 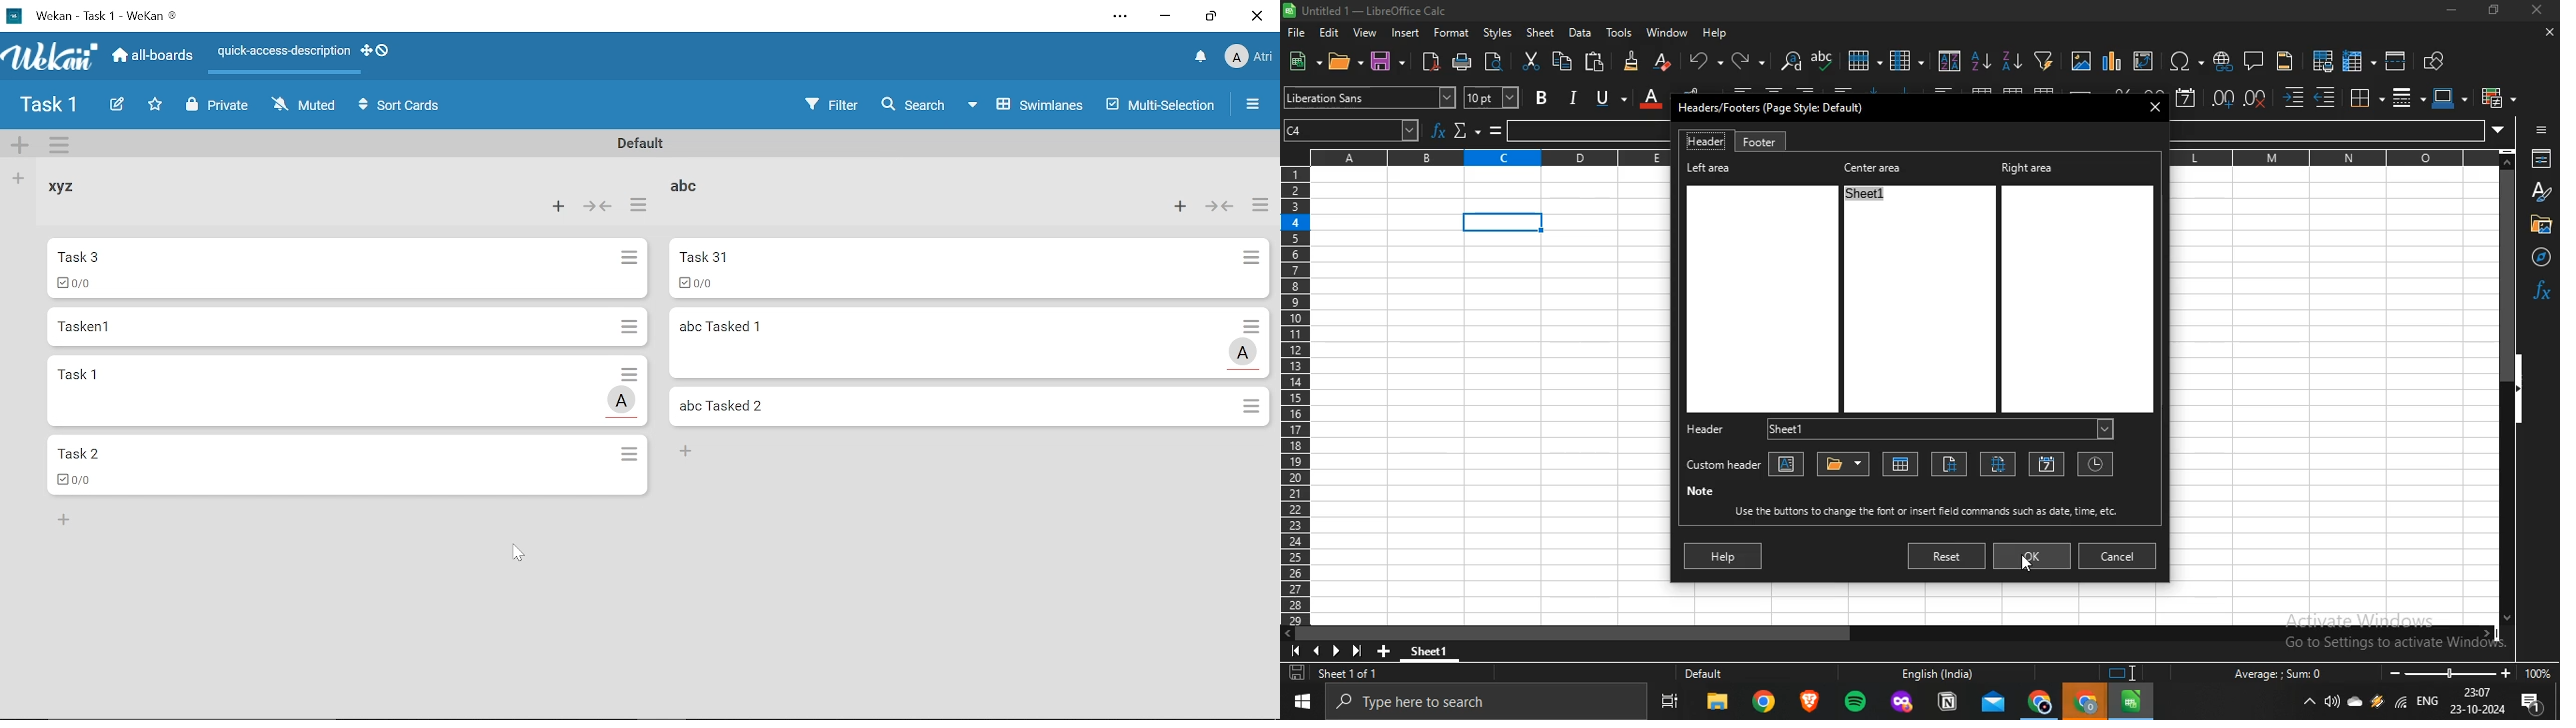 What do you see at coordinates (1256, 16) in the screenshot?
I see `Close` at bounding box center [1256, 16].